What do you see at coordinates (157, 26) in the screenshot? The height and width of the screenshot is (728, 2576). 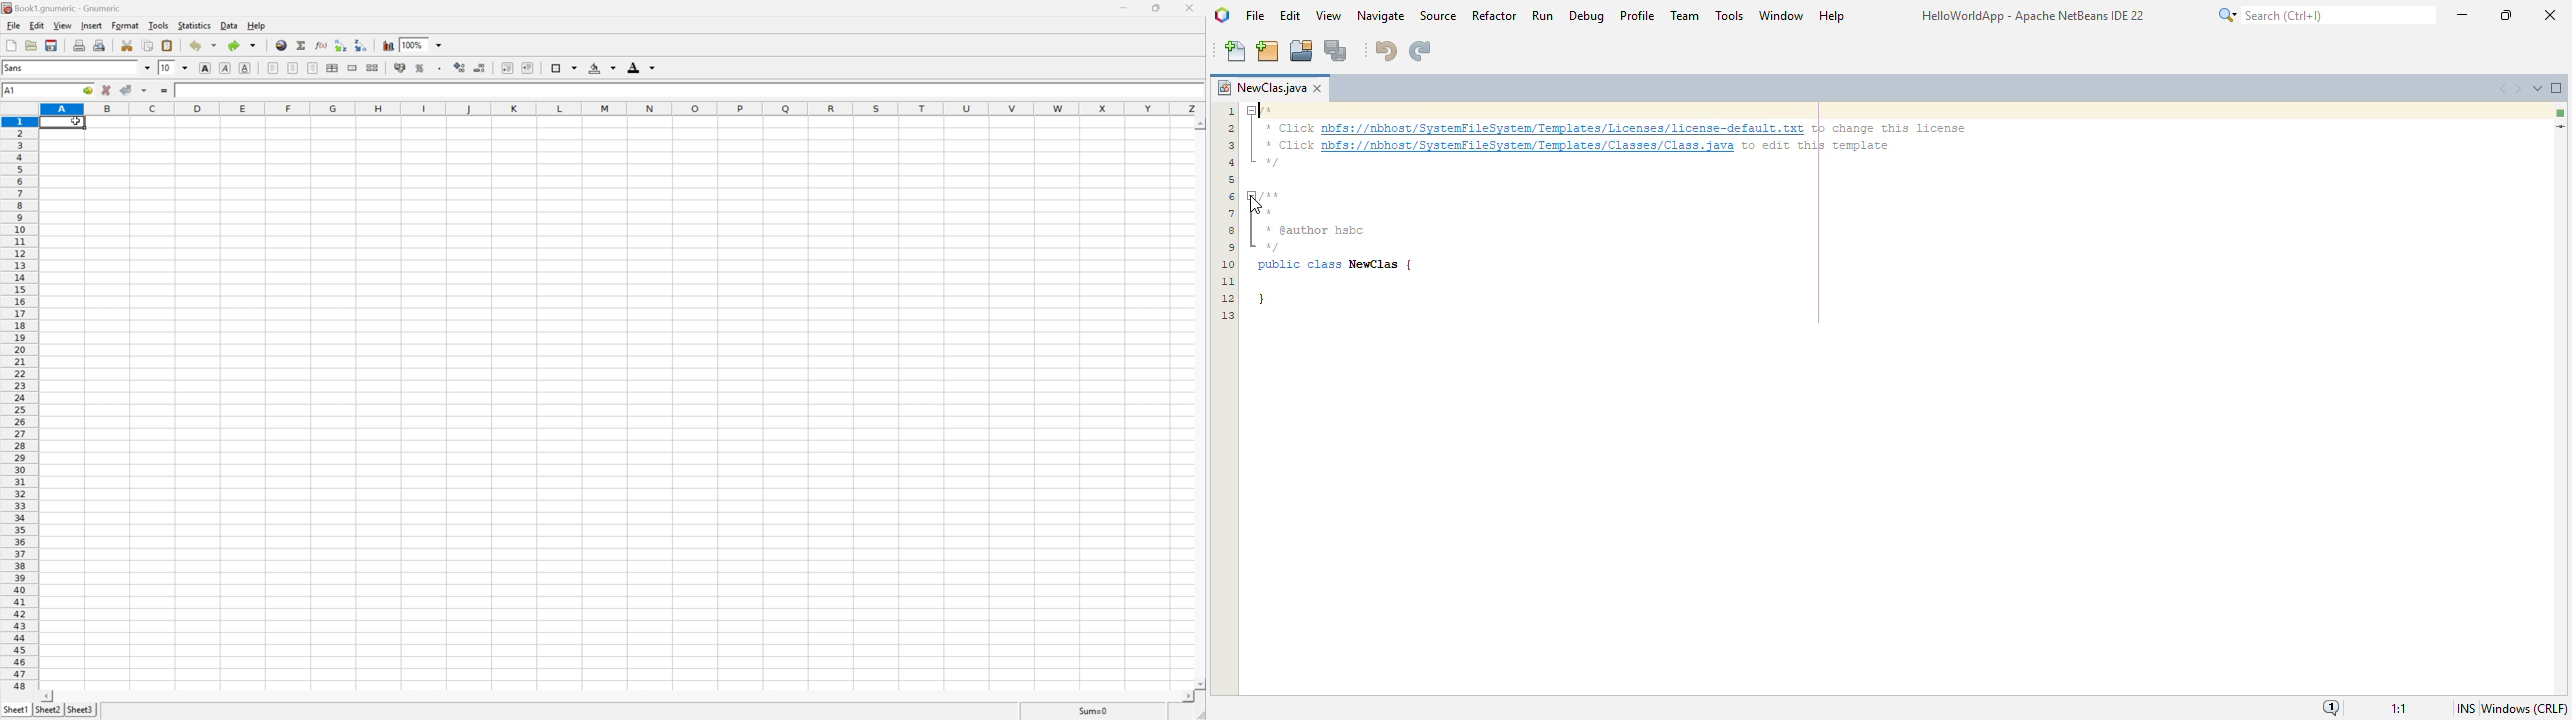 I see `tools` at bounding box center [157, 26].